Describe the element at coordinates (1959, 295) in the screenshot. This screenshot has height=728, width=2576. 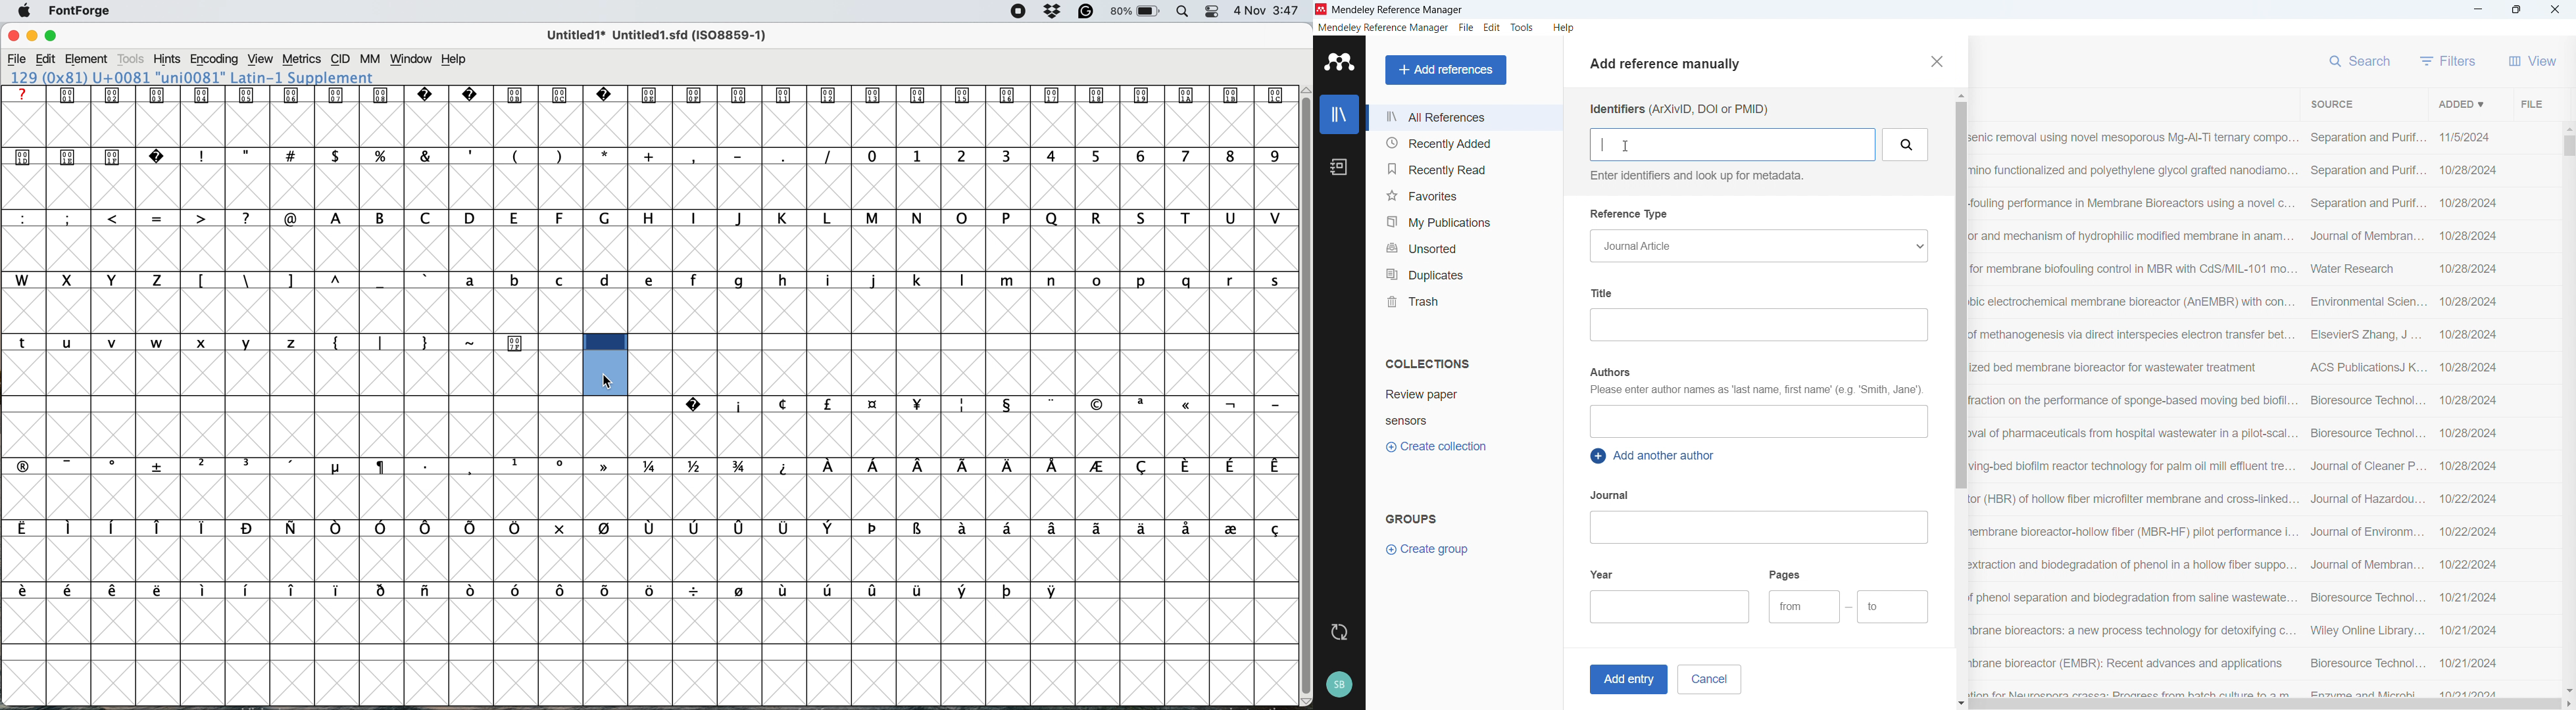
I see `Vertical scroll bar` at that location.